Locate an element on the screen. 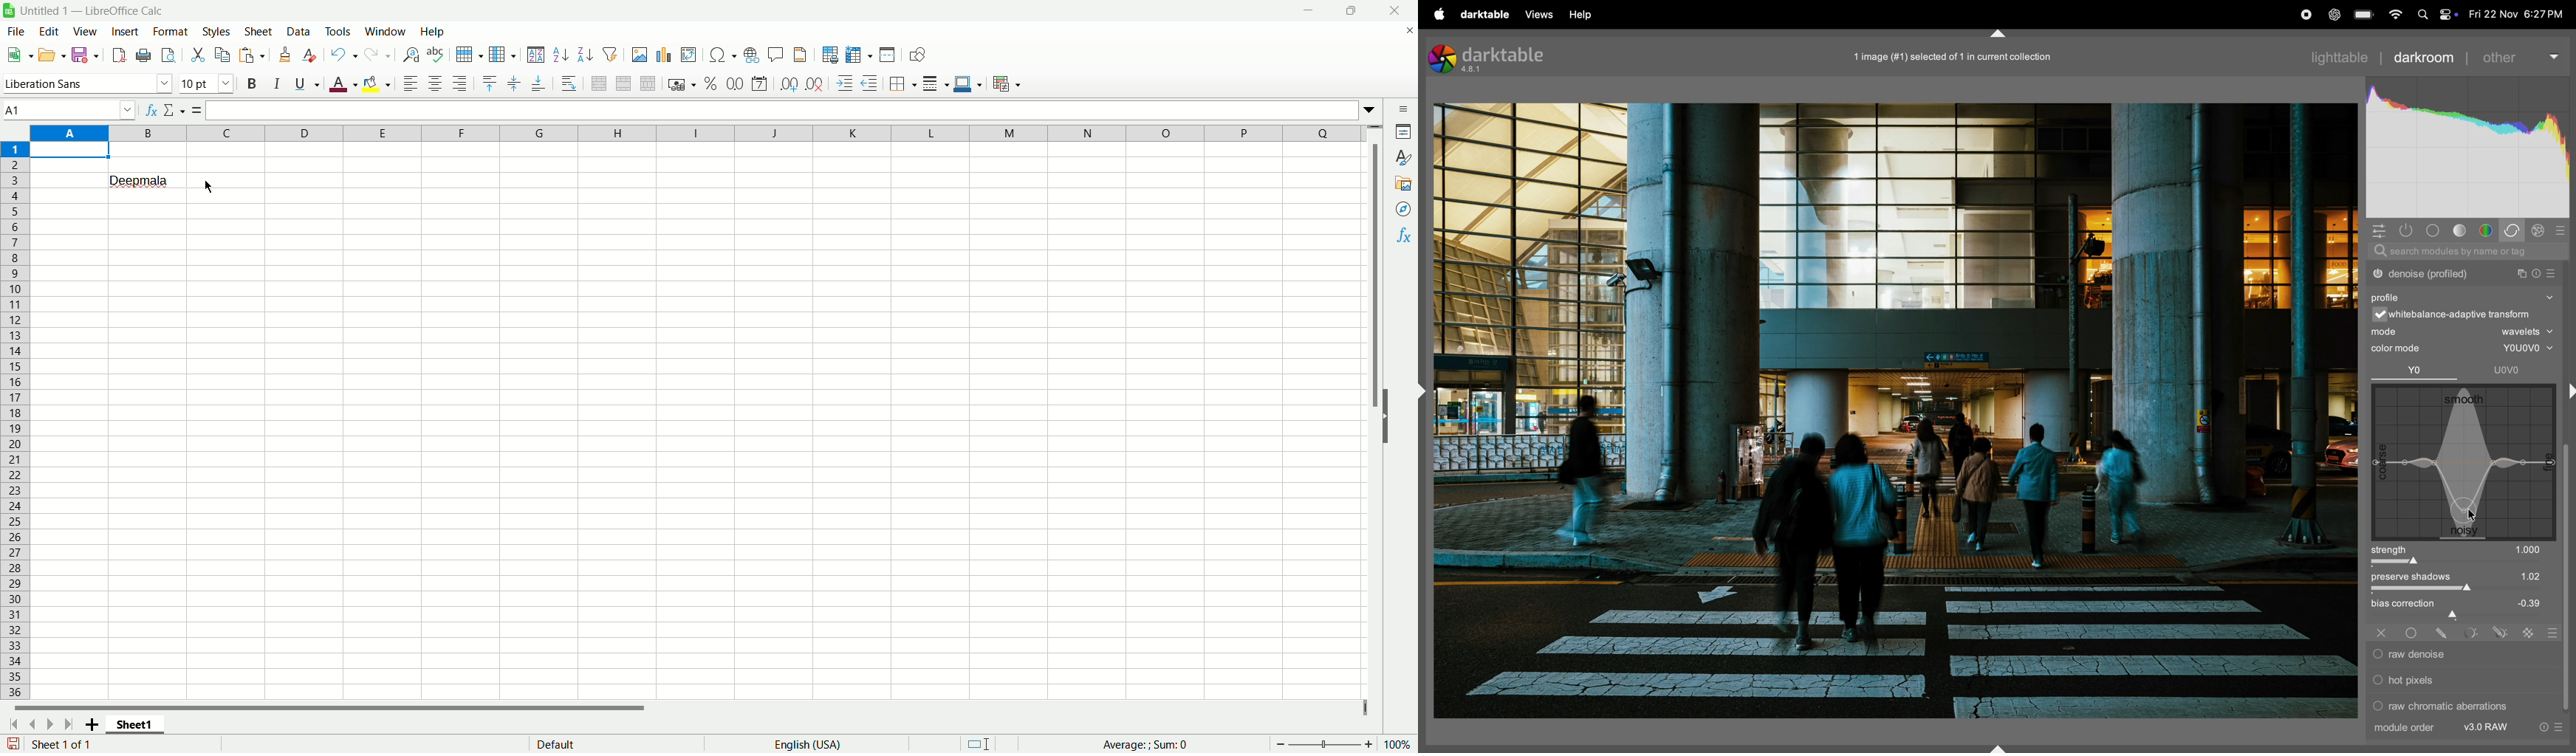 This screenshot has height=756, width=2576. raw denoise is located at coordinates (2459, 655).